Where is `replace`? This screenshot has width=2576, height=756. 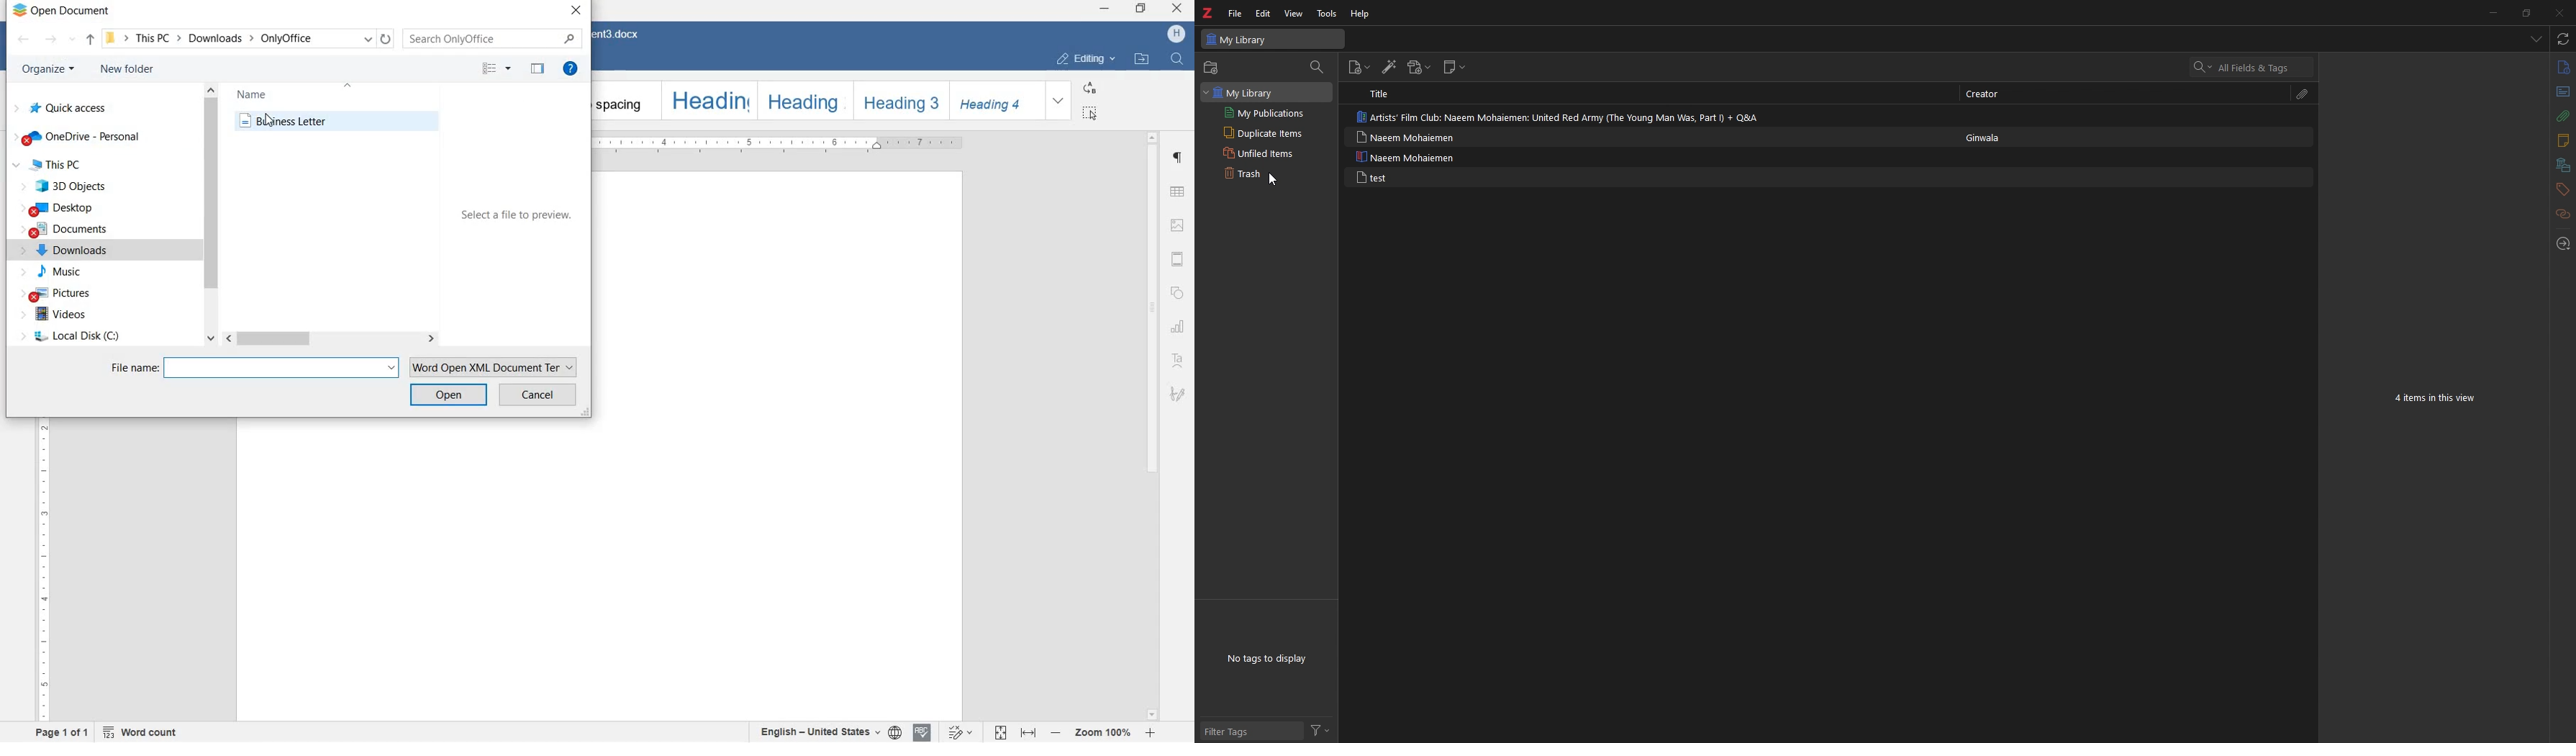
replace is located at coordinates (1090, 87).